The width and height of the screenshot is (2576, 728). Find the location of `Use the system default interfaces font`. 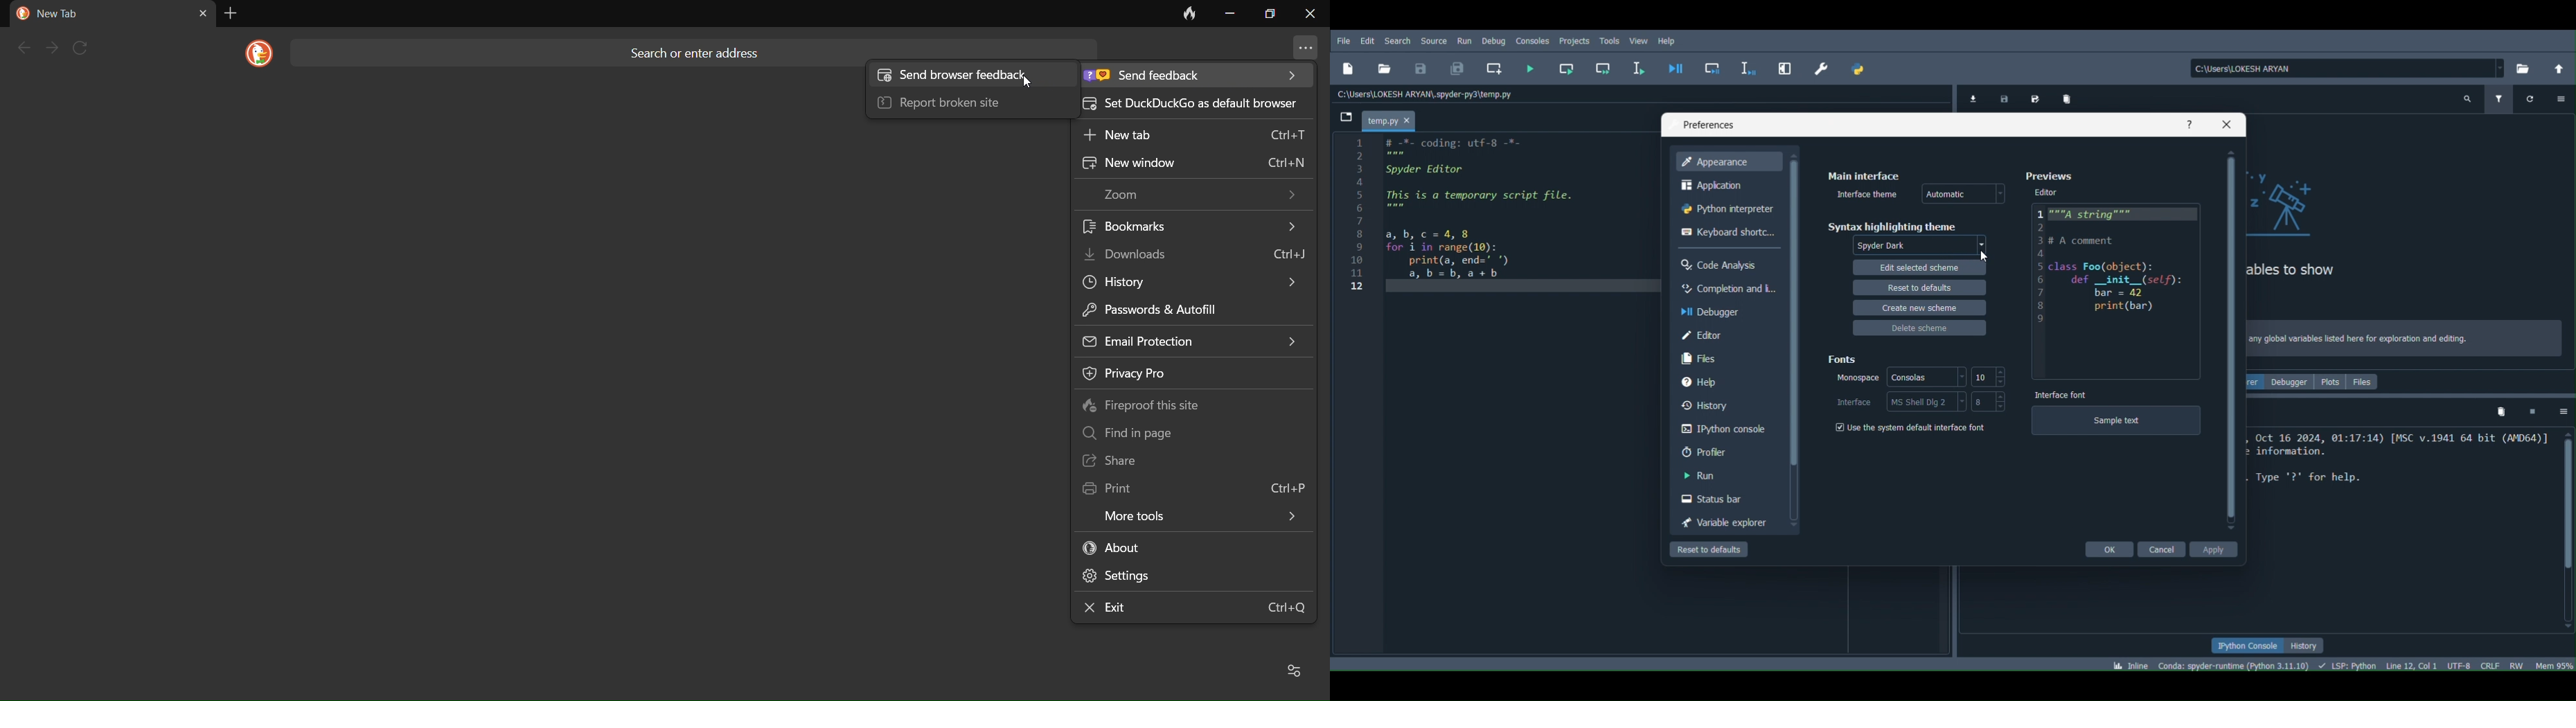

Use the system default interfaces font is located at coordinates (1902, 428).